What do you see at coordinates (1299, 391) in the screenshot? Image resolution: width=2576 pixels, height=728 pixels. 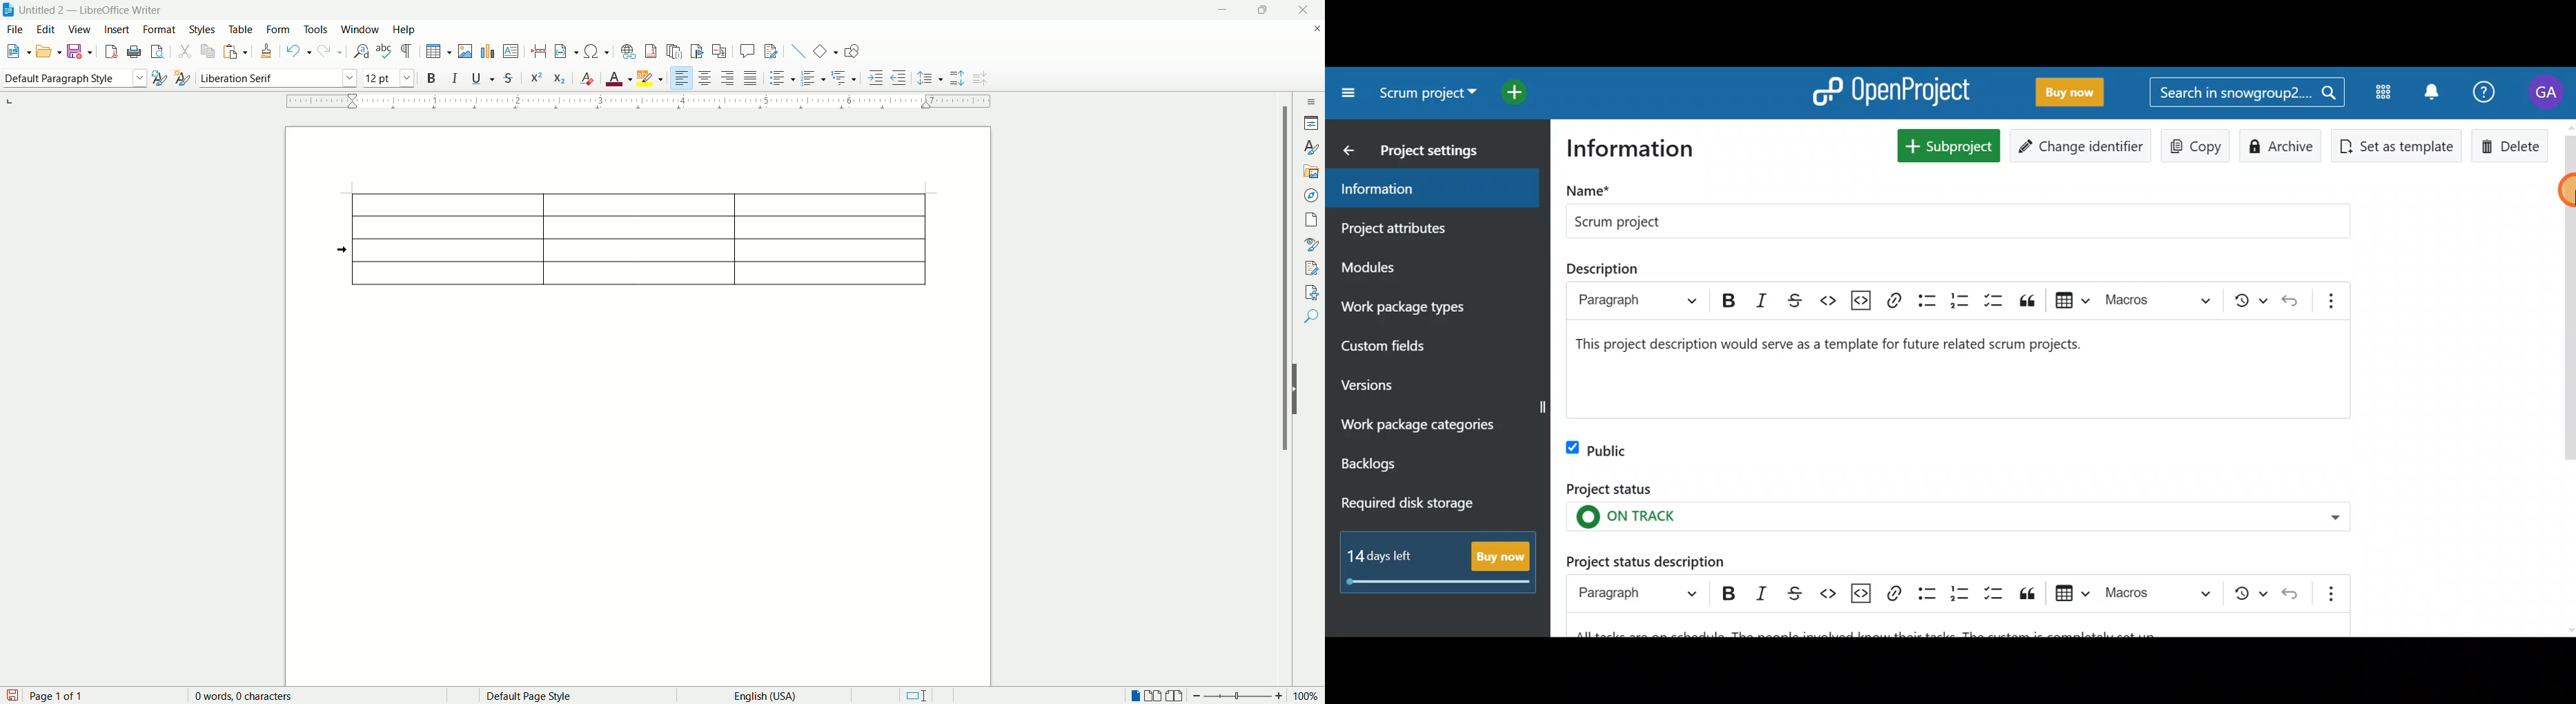 I see `hide` at bounding box center [1299, 391].